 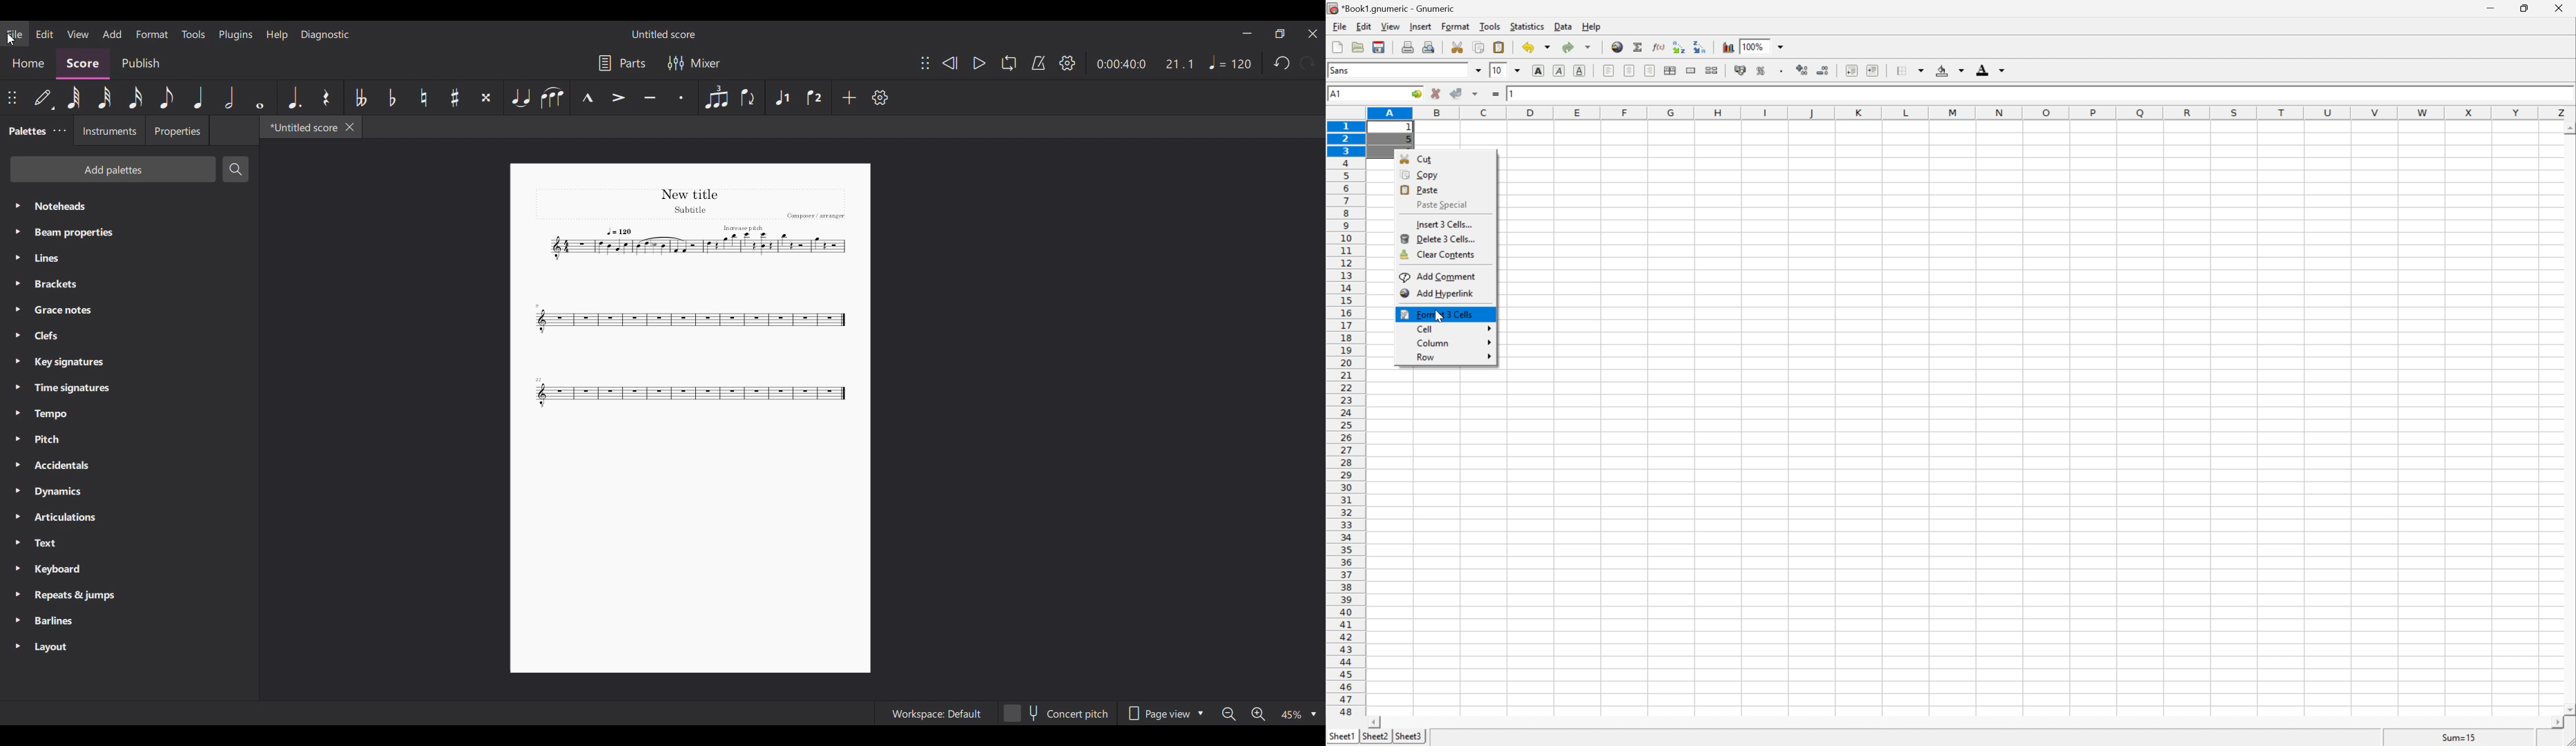 I want to click on 8th note, so click(x=166, y=97).